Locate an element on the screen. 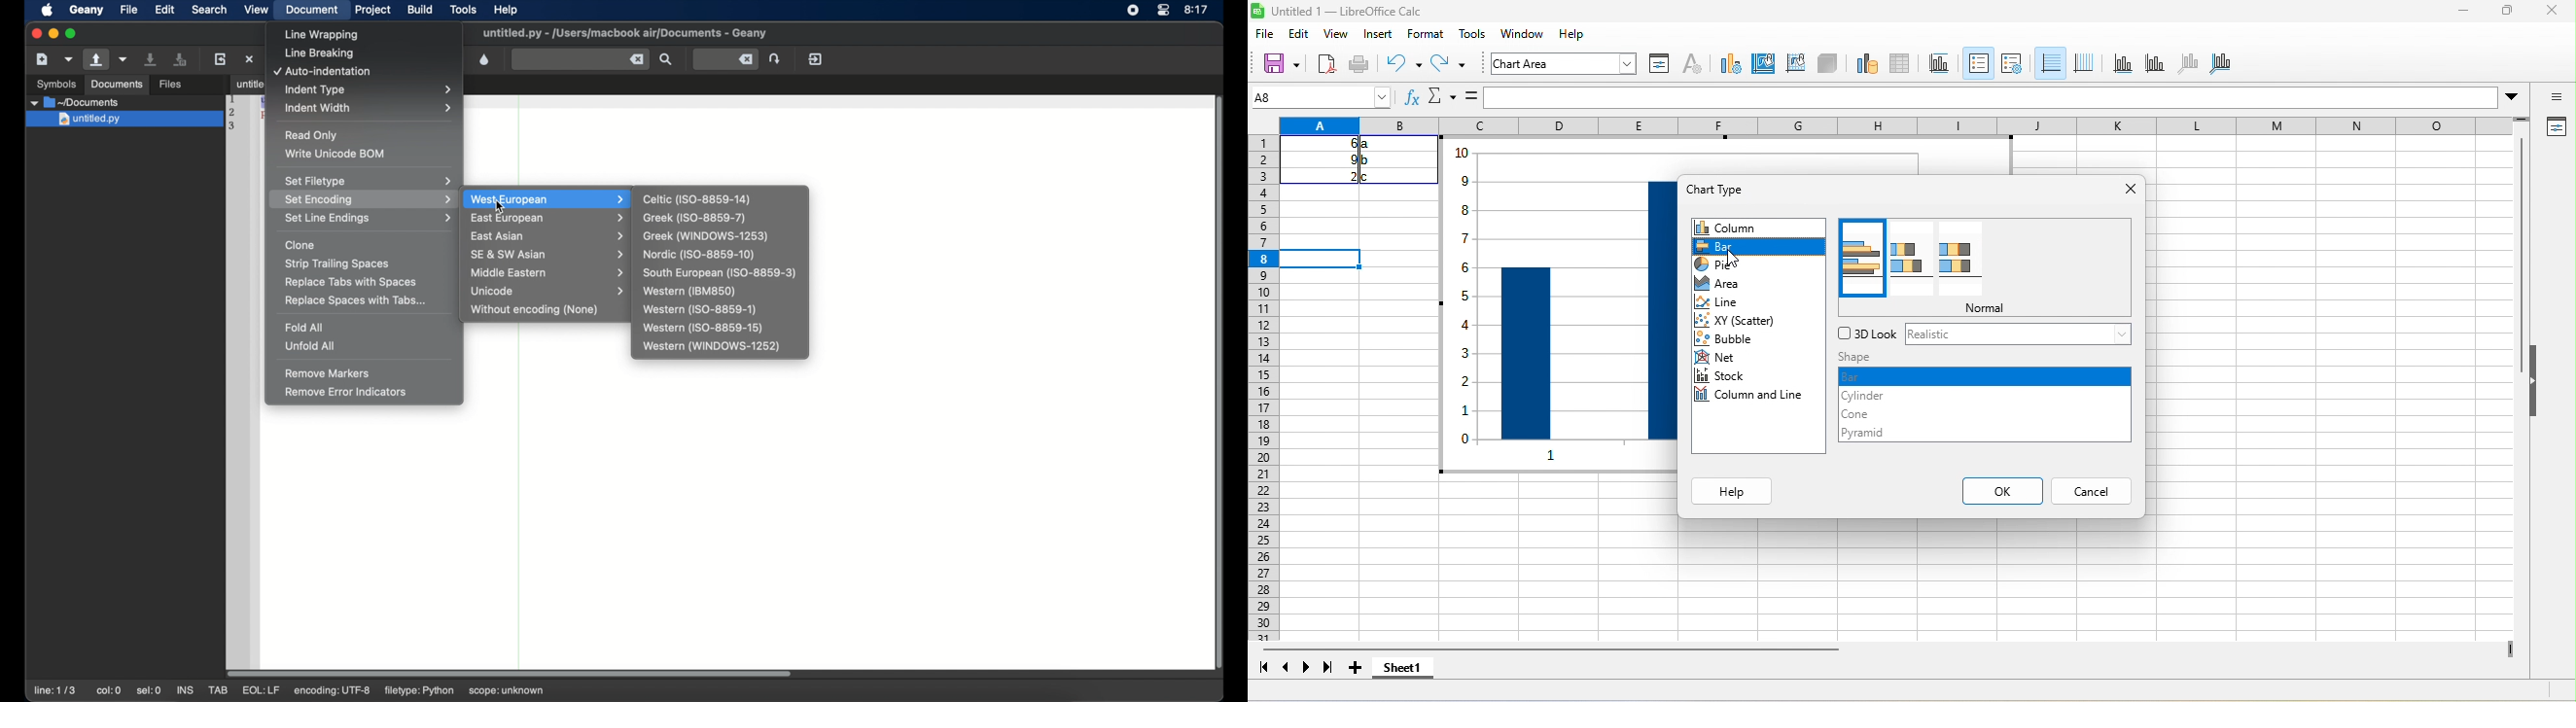 The width and height of the screenshot is (2576, 728). first sheet is located at coordinates (1263, 669).